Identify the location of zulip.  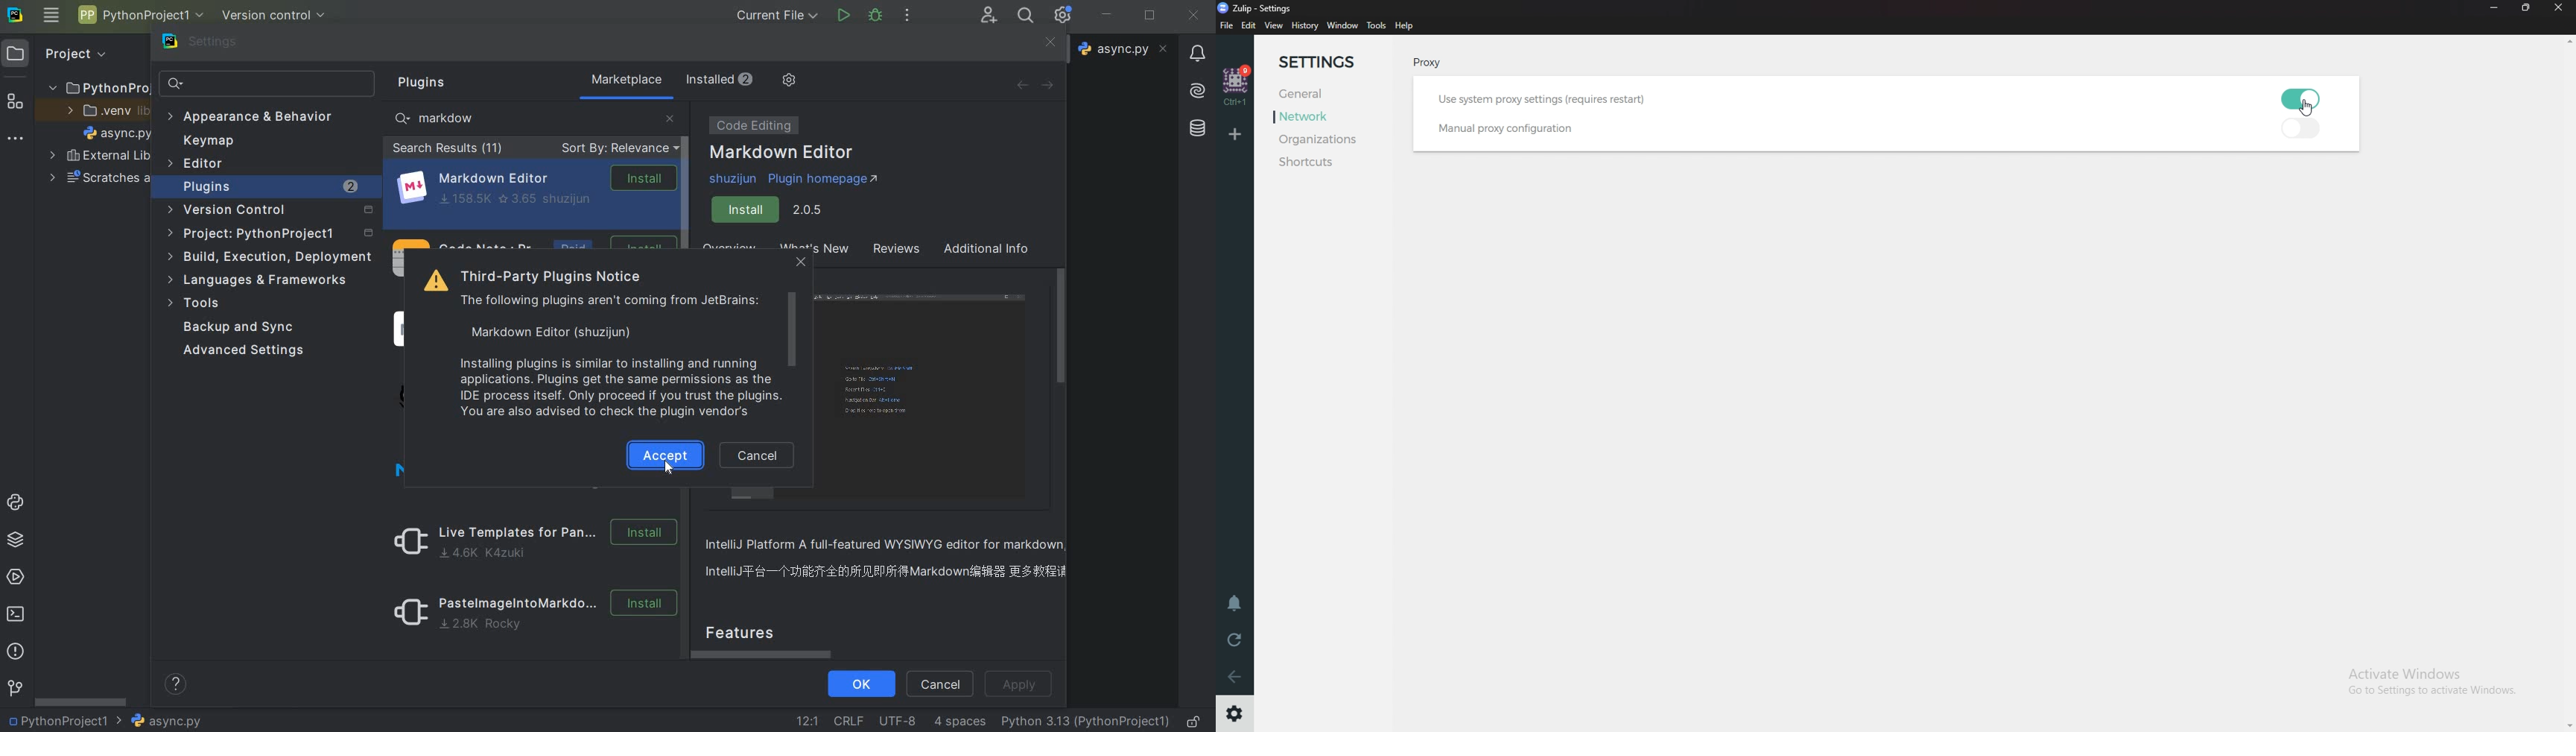
(1261, 7).